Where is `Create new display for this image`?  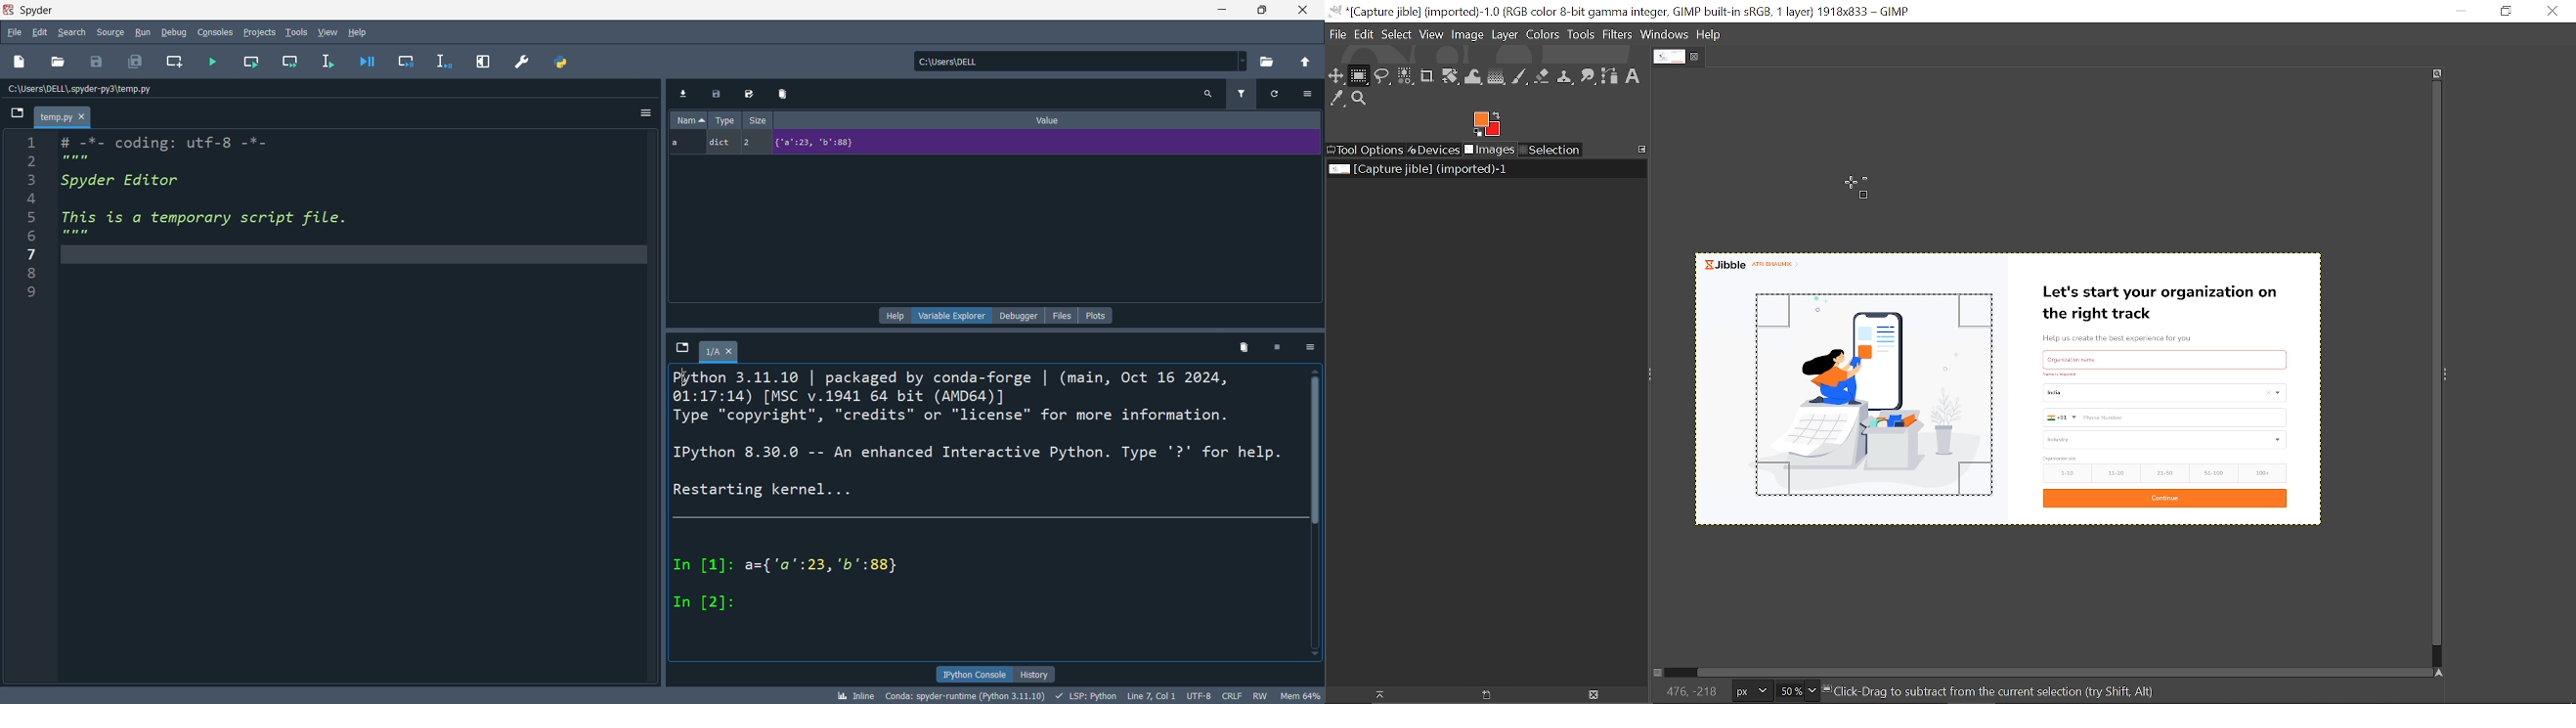
Create new display for this image is located at coordinates (1483, 694).